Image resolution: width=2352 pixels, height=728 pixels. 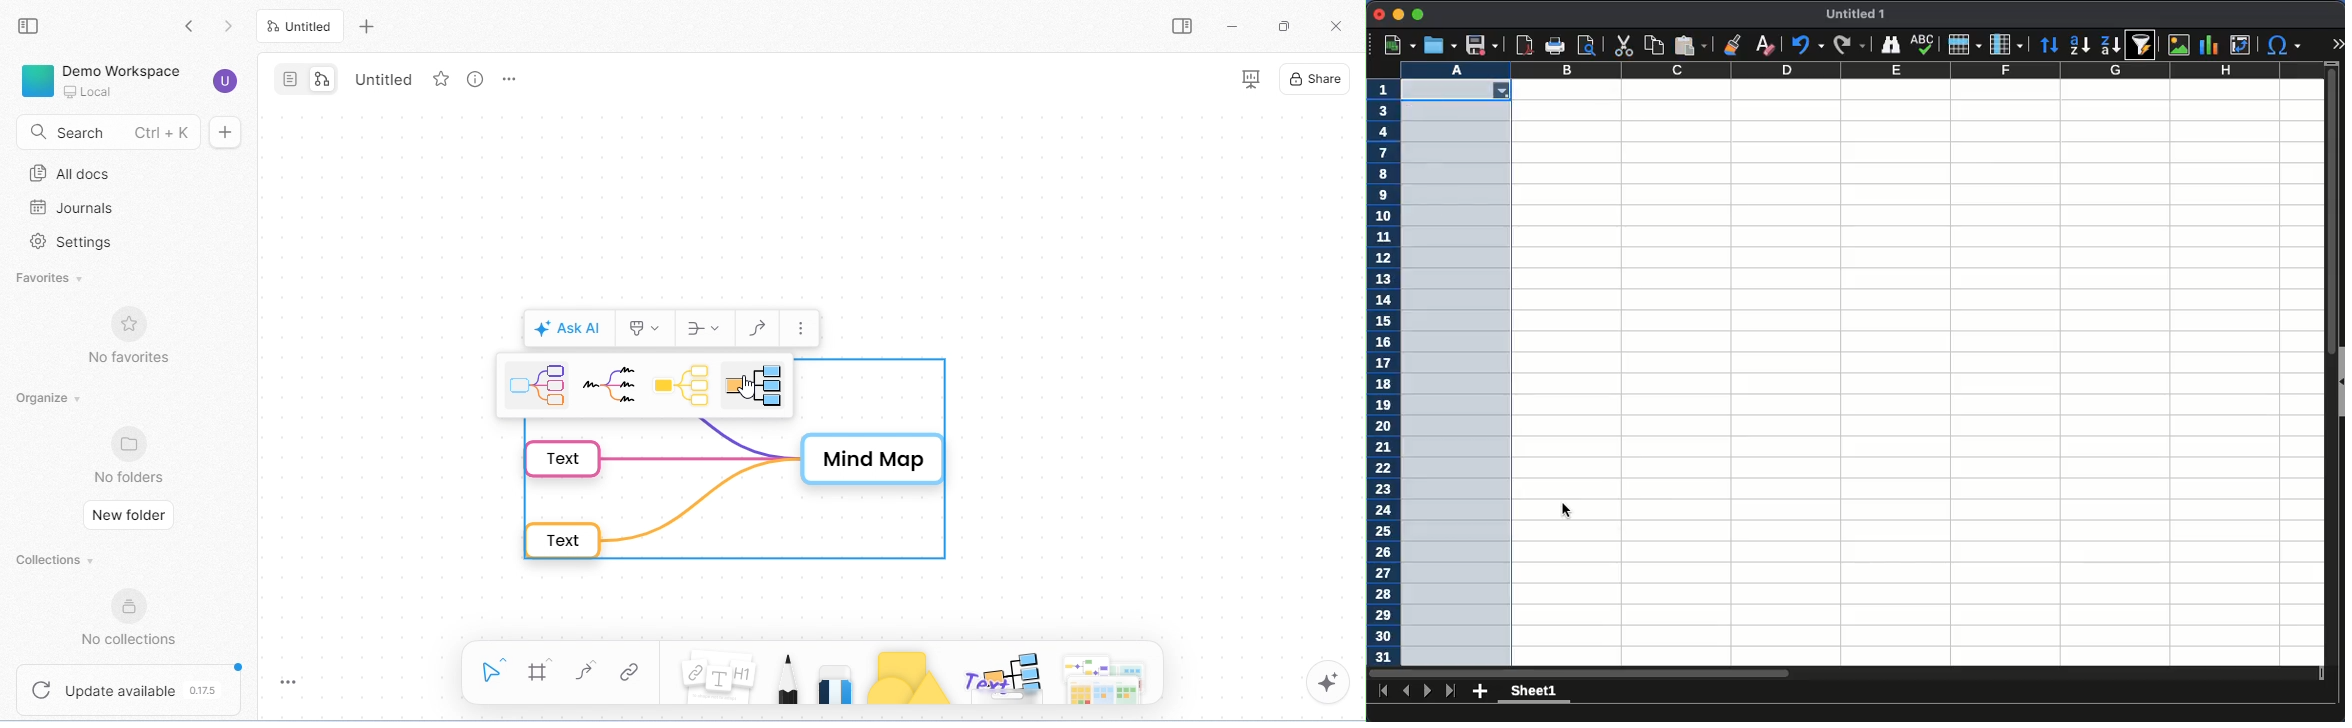 I want to click on print, so click(x=1555, y=46).